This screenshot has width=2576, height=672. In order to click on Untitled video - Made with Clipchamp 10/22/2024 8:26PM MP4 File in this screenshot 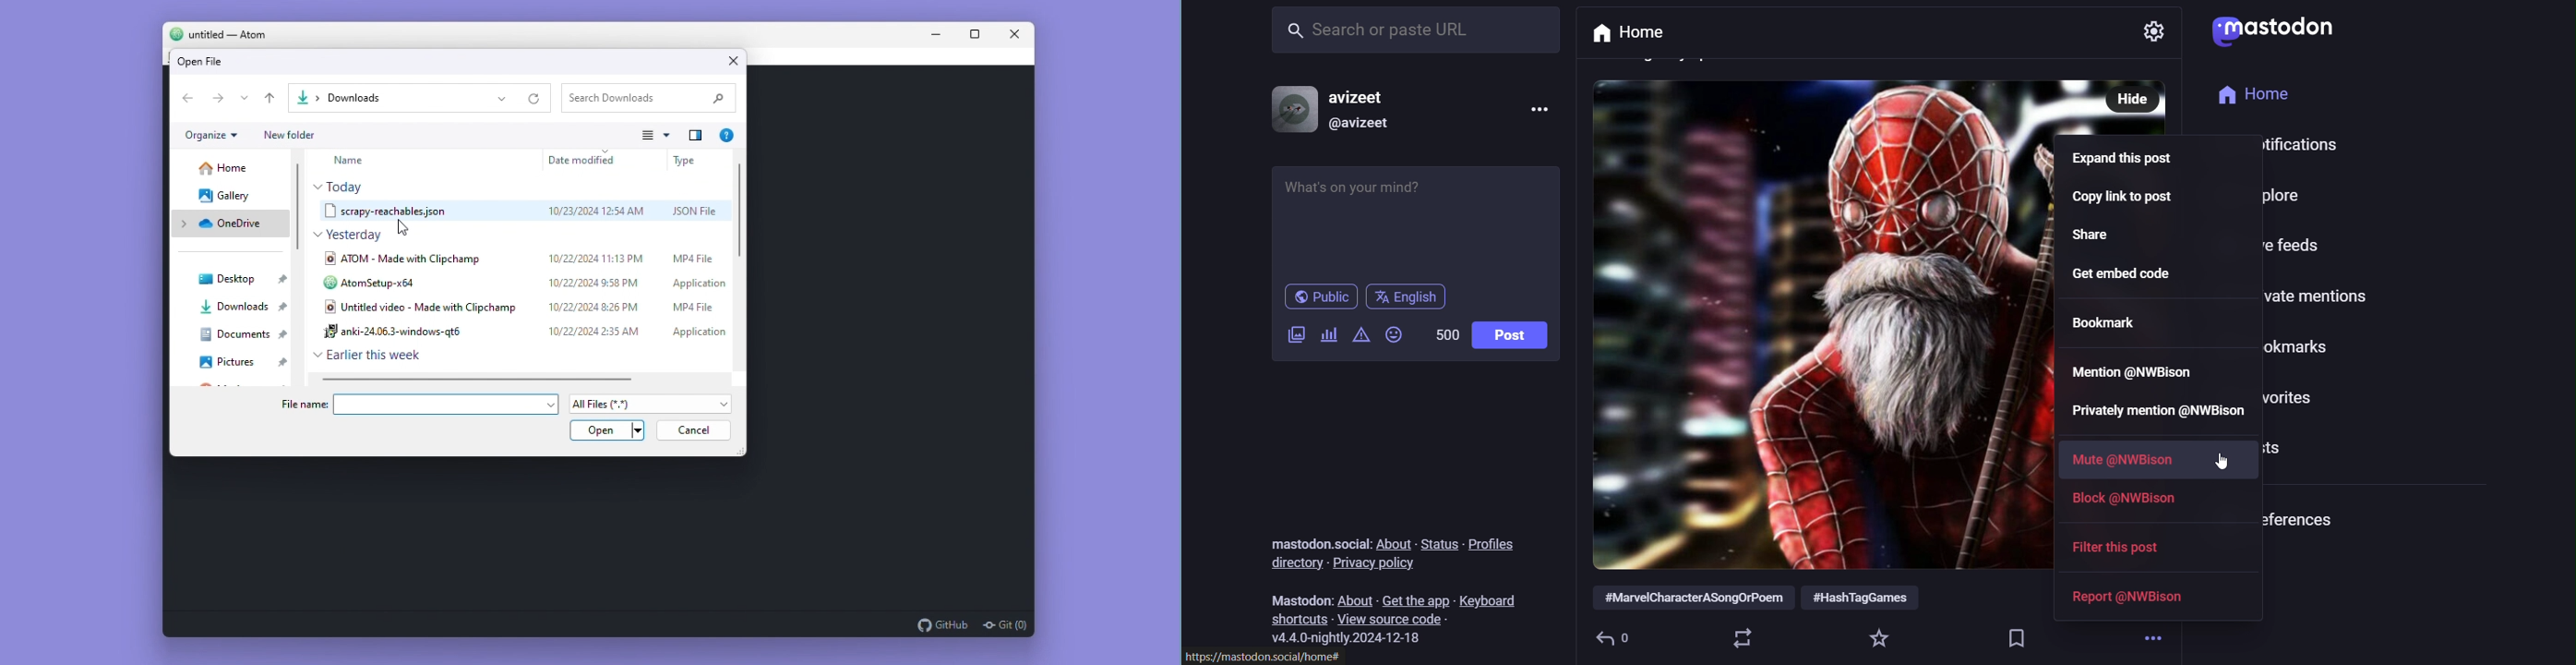, I will do `click(521, 307)`.